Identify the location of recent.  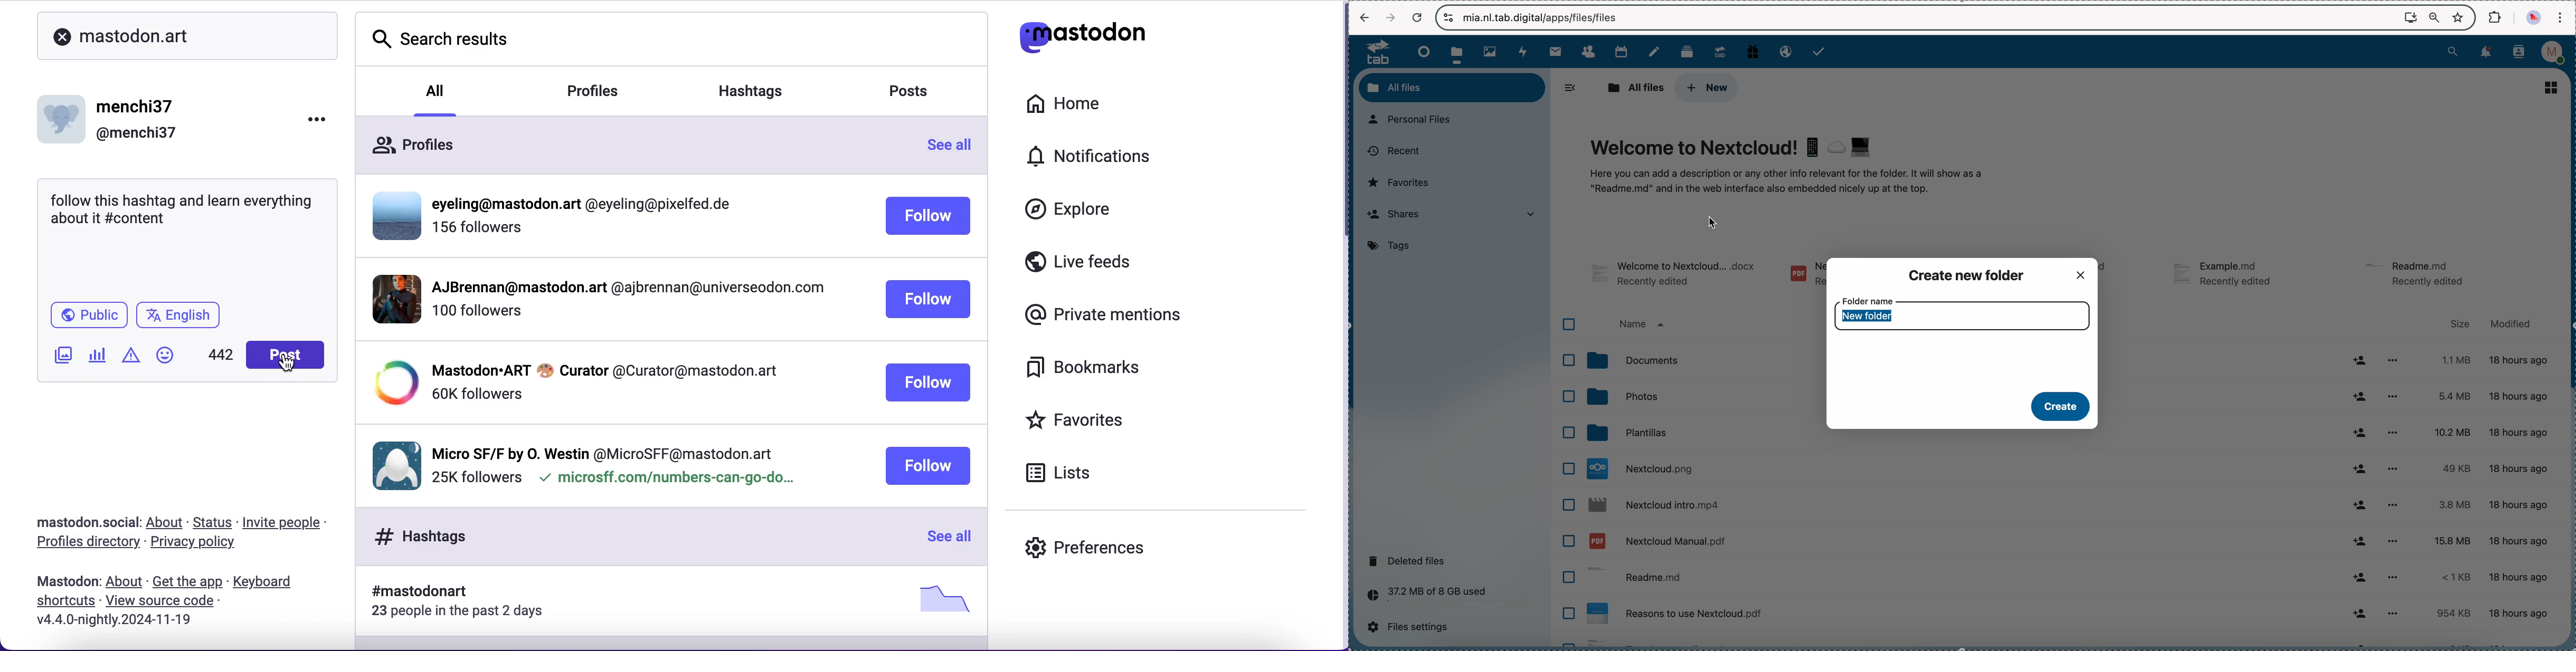
(1393, 152).